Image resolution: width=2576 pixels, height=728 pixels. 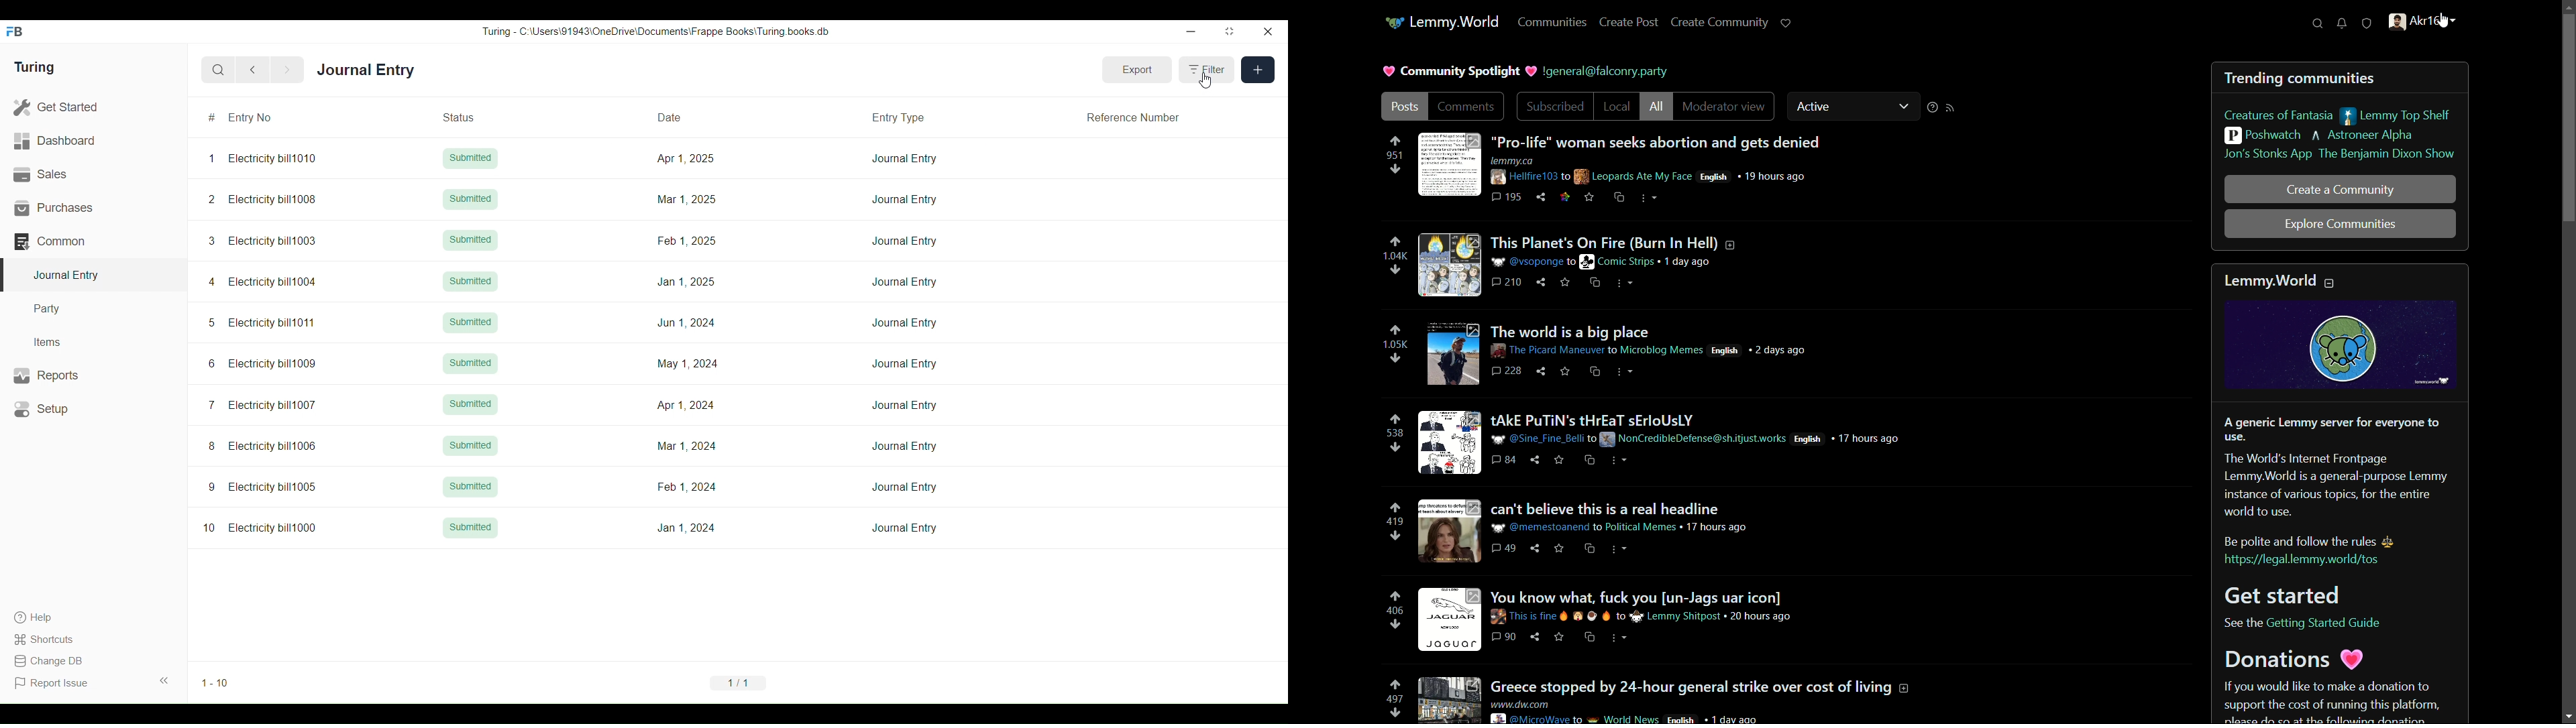 I want to click on Submitted, so click(x=470, y=241).